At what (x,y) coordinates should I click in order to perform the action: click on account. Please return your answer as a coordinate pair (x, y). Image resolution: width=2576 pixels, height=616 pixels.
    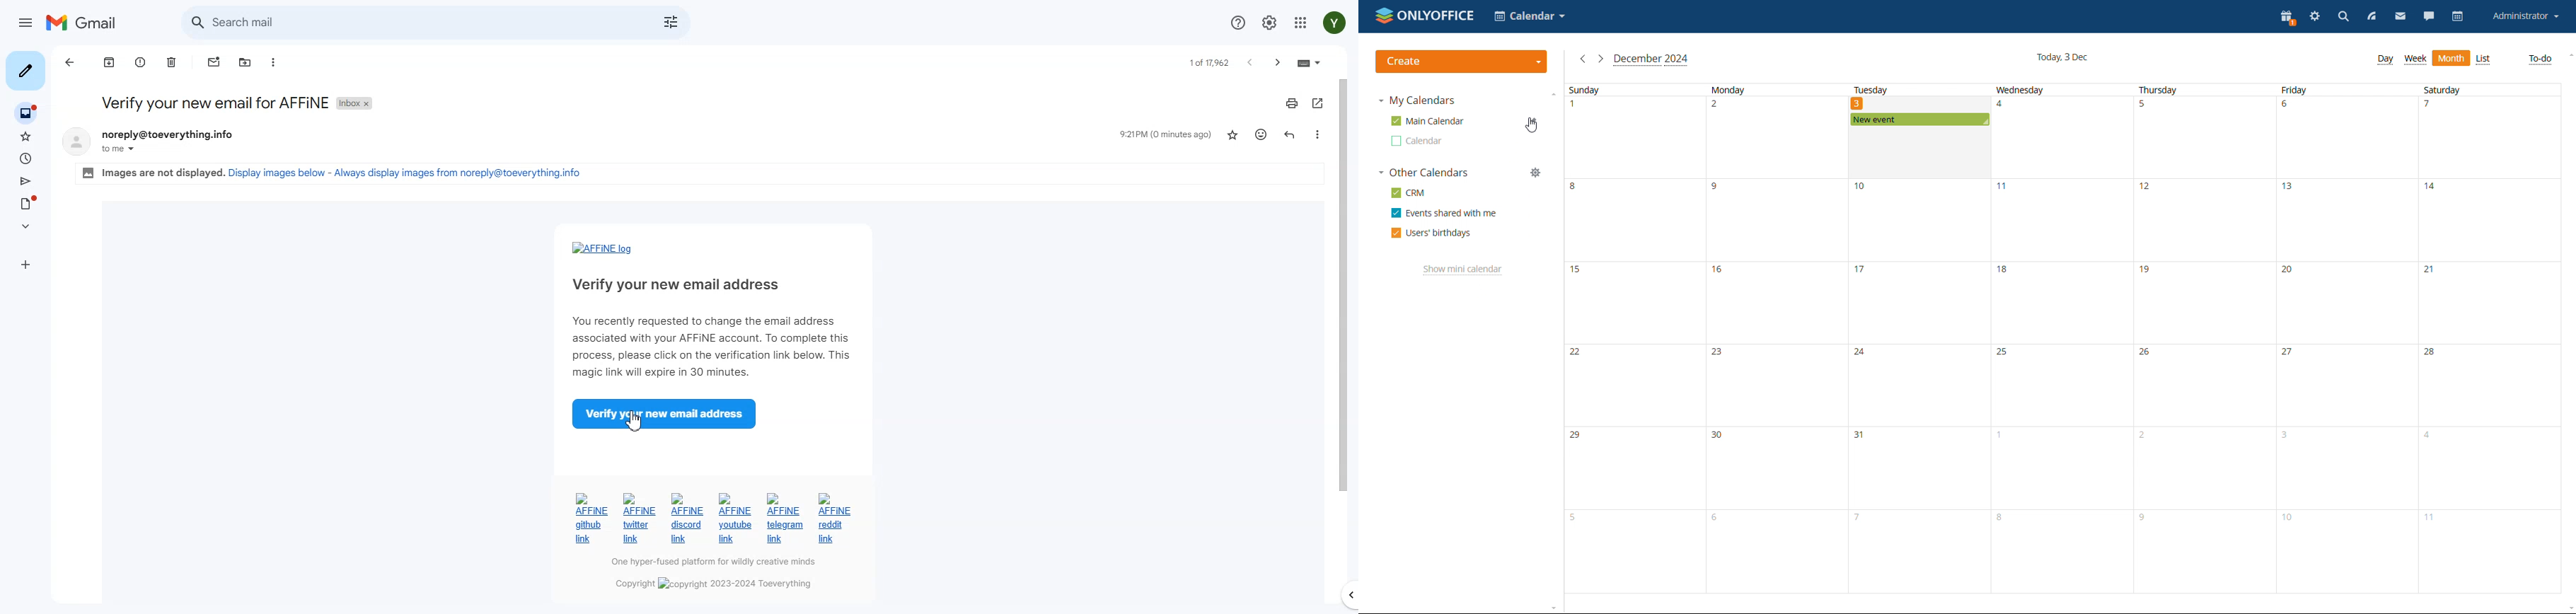
    Looking at the image, I should click on (2526, 16).